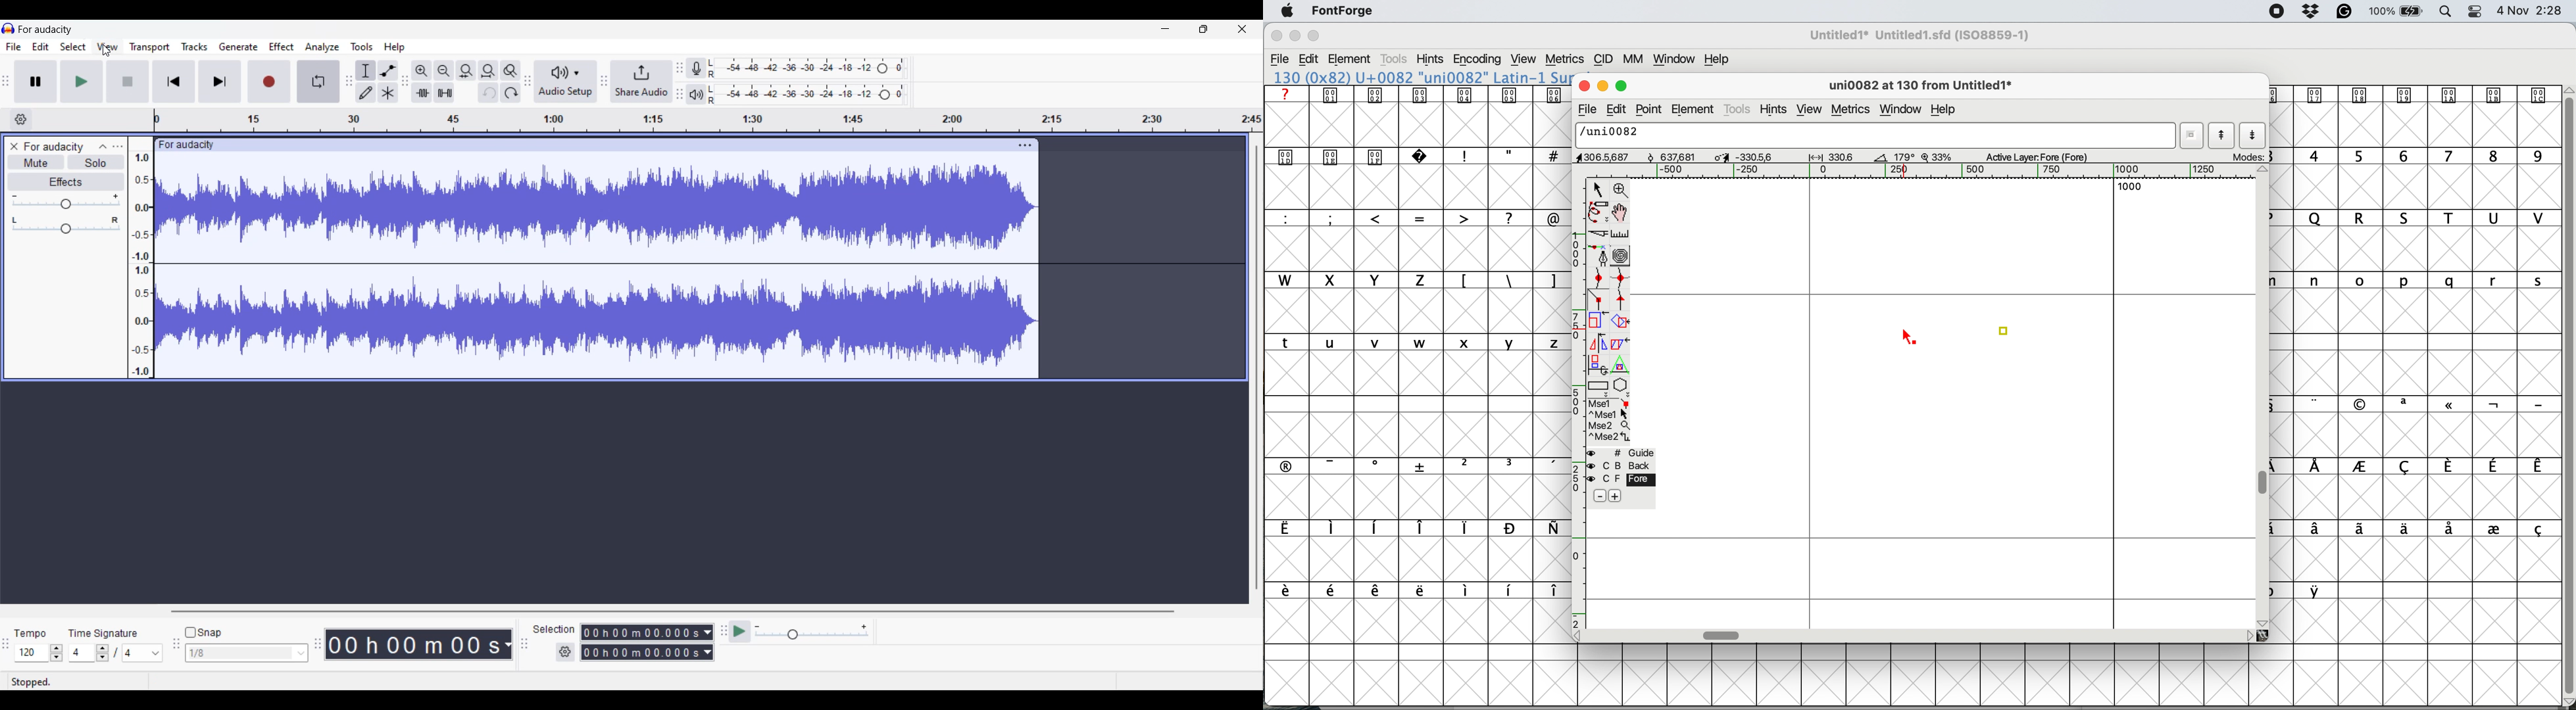 The height and width of the screenshot is (728, 2576). What do you see at coordinates (2567, 392) in the screenshot?
I see `vertical scroll bar` at bounding box center [2567, 392].